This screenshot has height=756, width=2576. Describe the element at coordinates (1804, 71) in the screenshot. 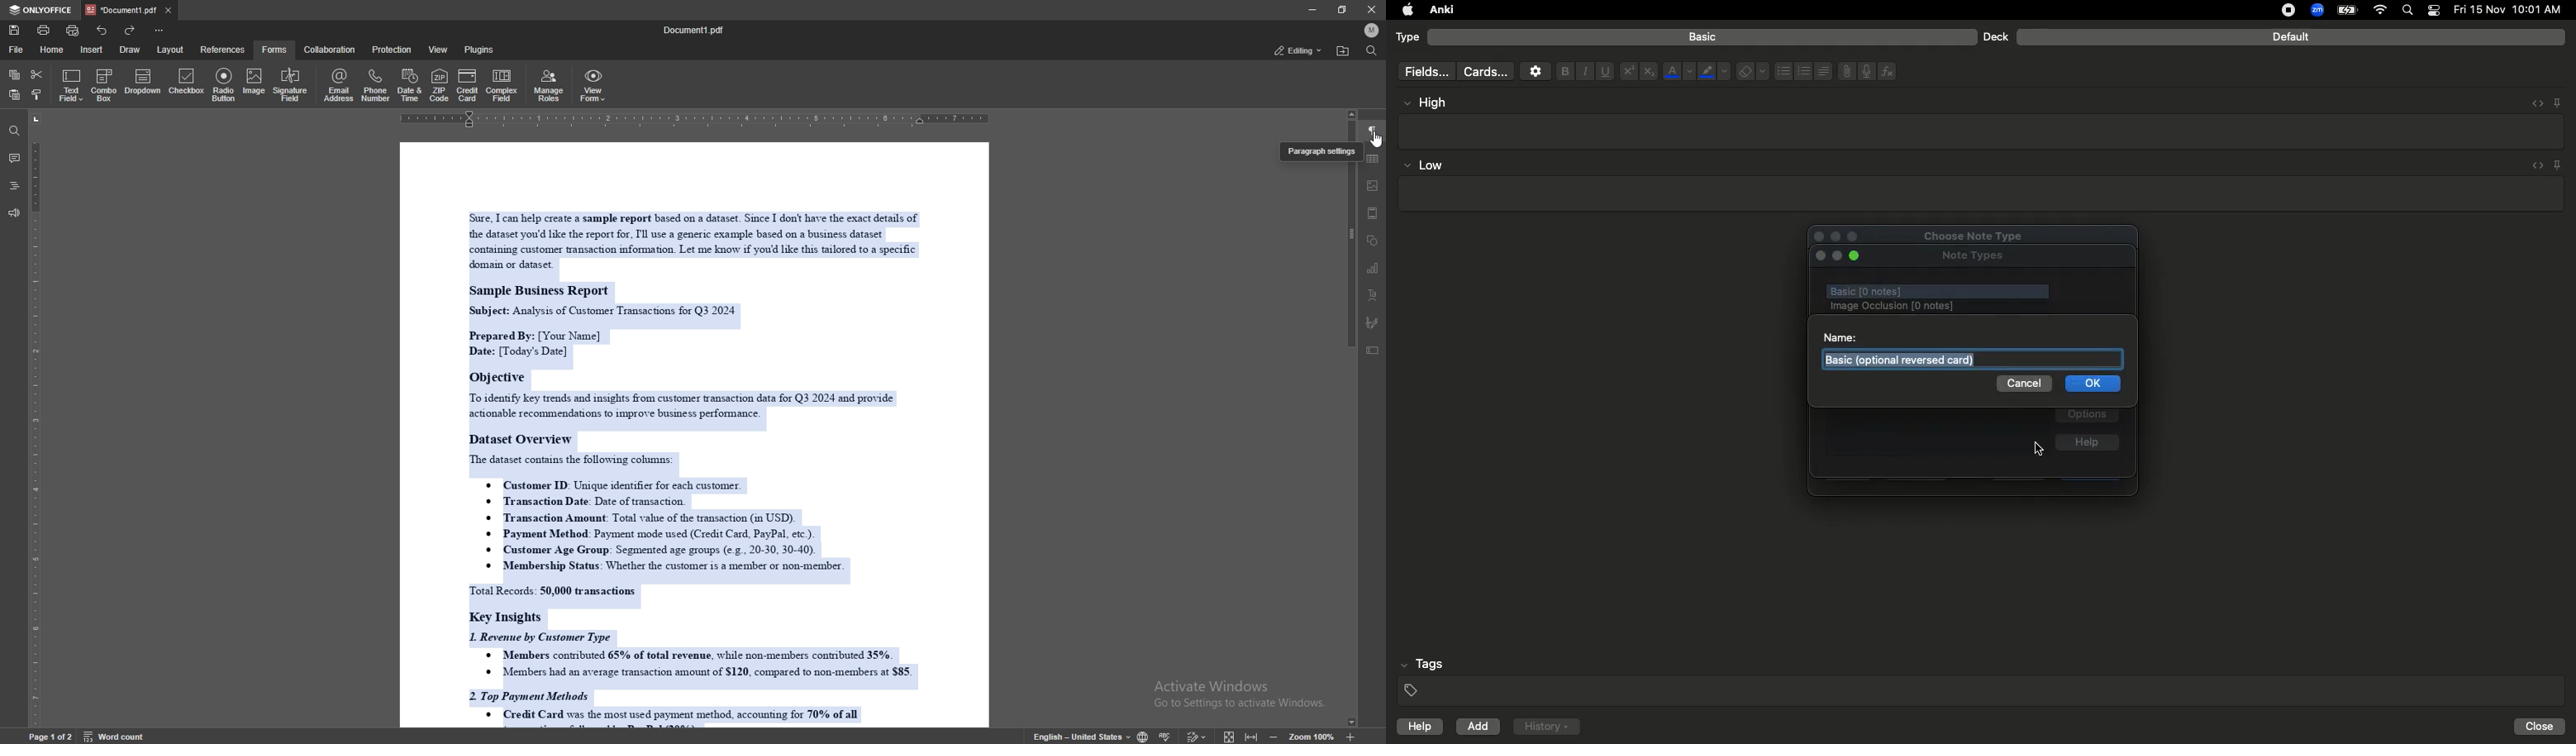

I see `Numbered bullets` at that location.